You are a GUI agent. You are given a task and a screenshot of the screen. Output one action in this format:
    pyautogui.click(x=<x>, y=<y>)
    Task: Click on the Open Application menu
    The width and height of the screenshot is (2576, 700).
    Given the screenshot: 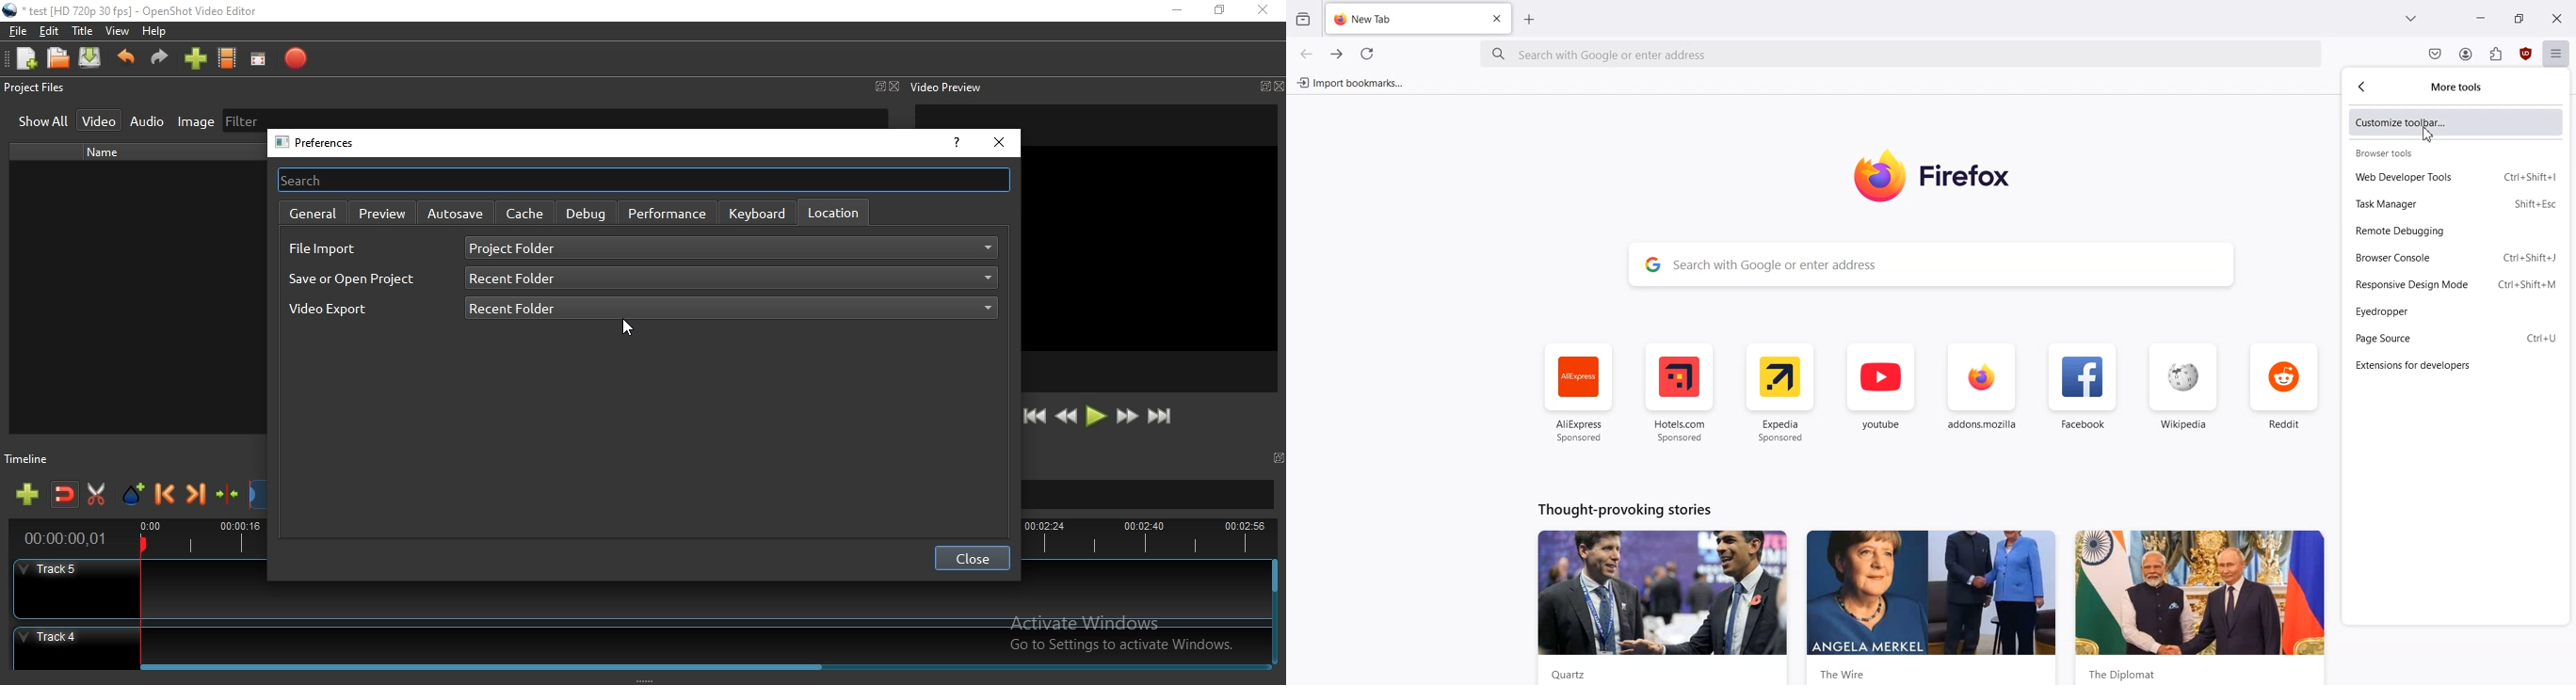 What is the action you would take?
    pyautogui.click(x=2558, y=52)
    